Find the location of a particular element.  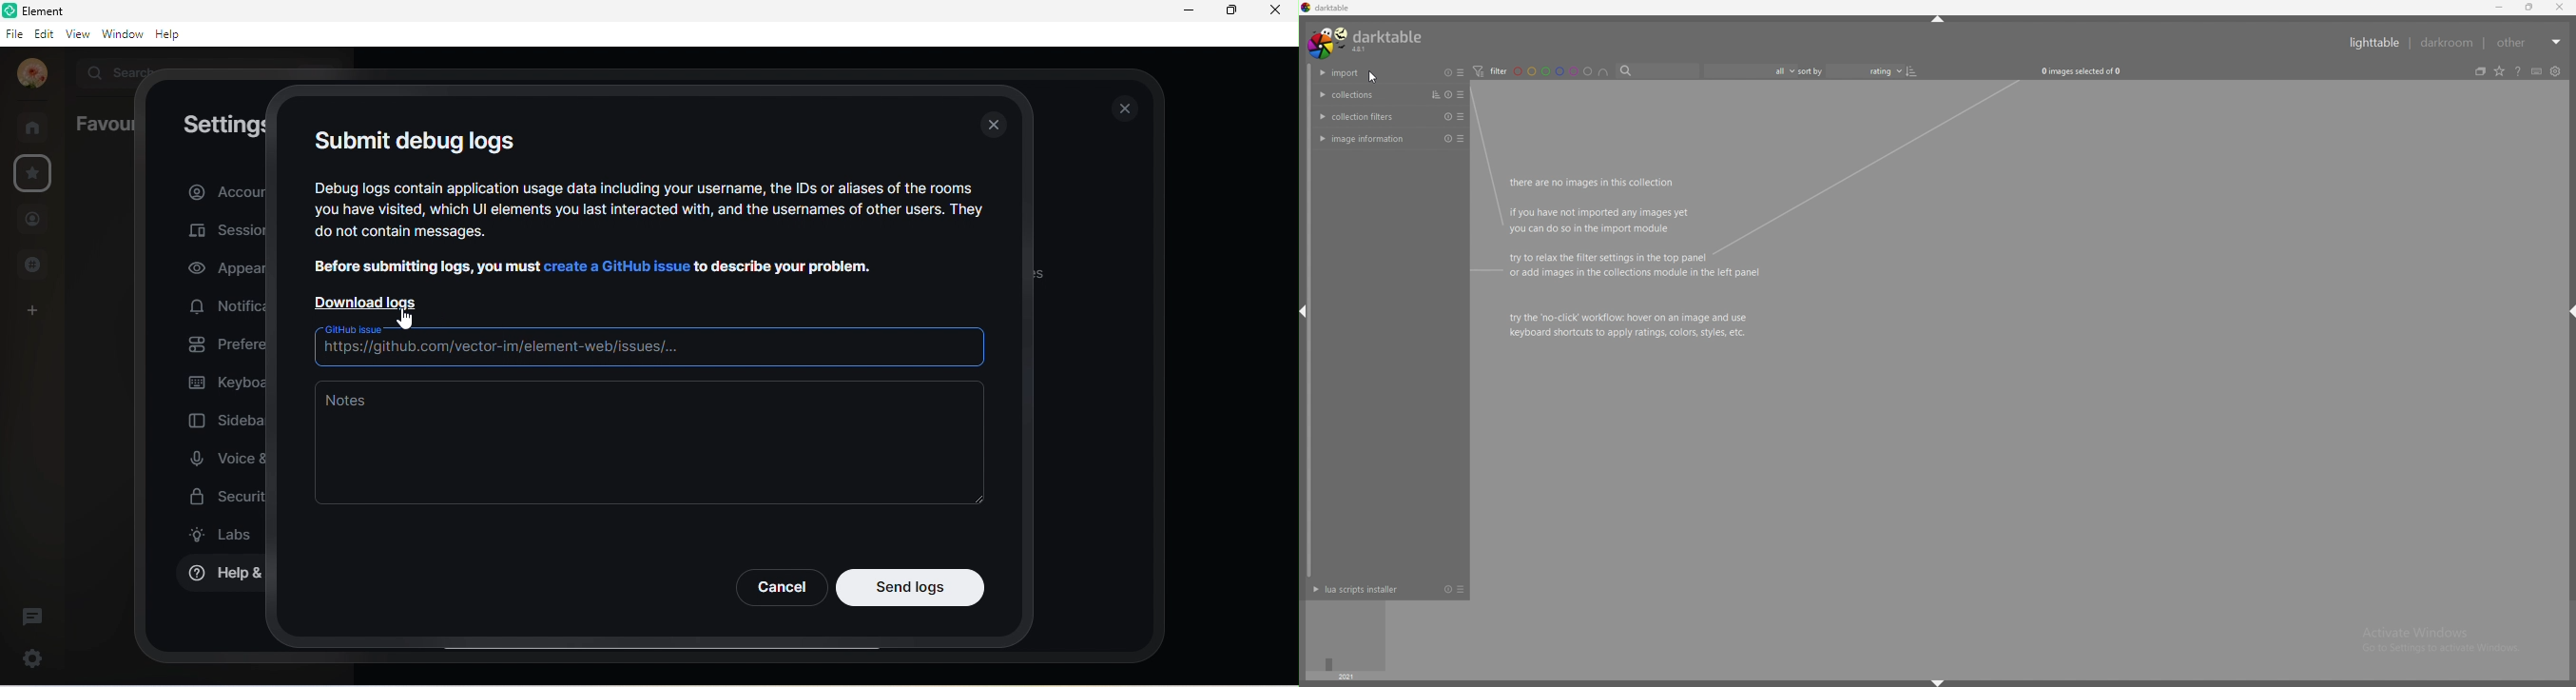

submit debug logs is located at coordinates (415, 138).